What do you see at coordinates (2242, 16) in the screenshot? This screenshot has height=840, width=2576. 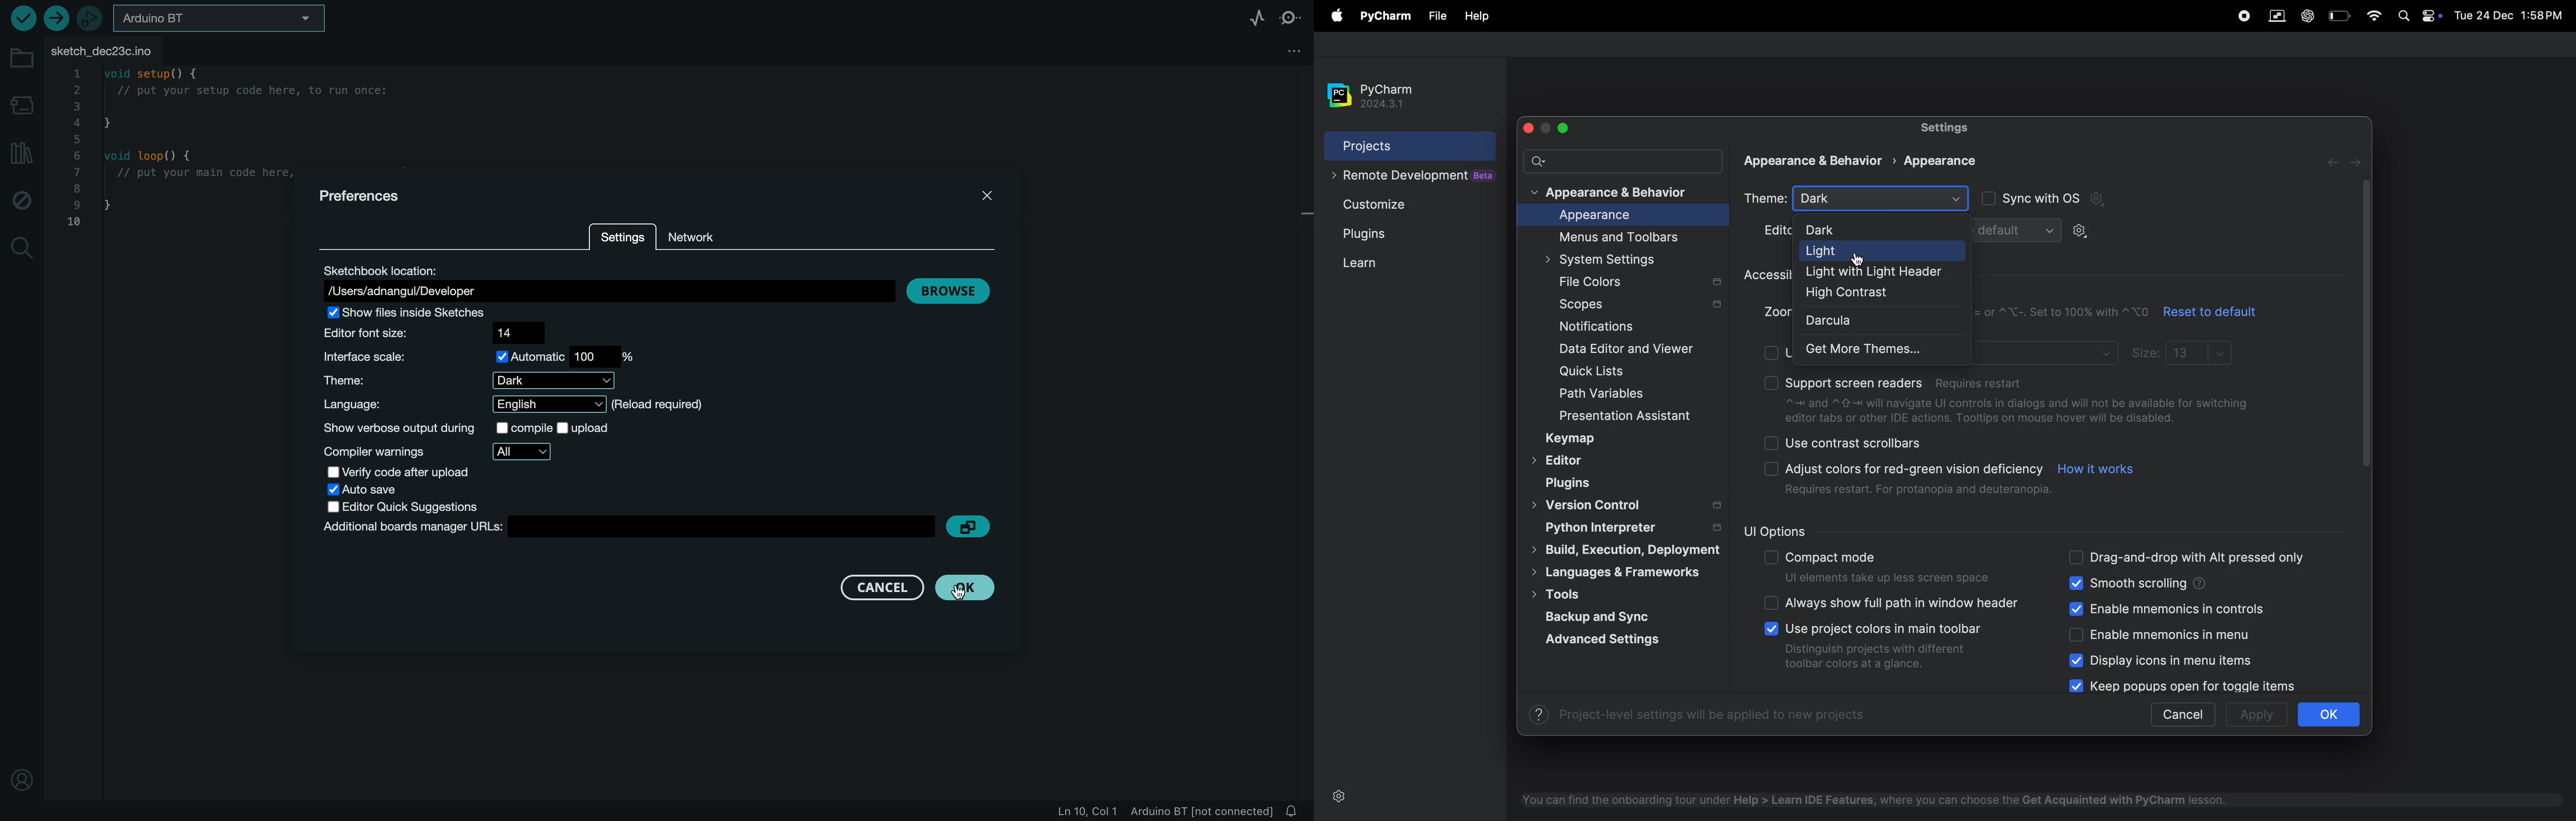 I see `record` at bounding box center [2242, 16].